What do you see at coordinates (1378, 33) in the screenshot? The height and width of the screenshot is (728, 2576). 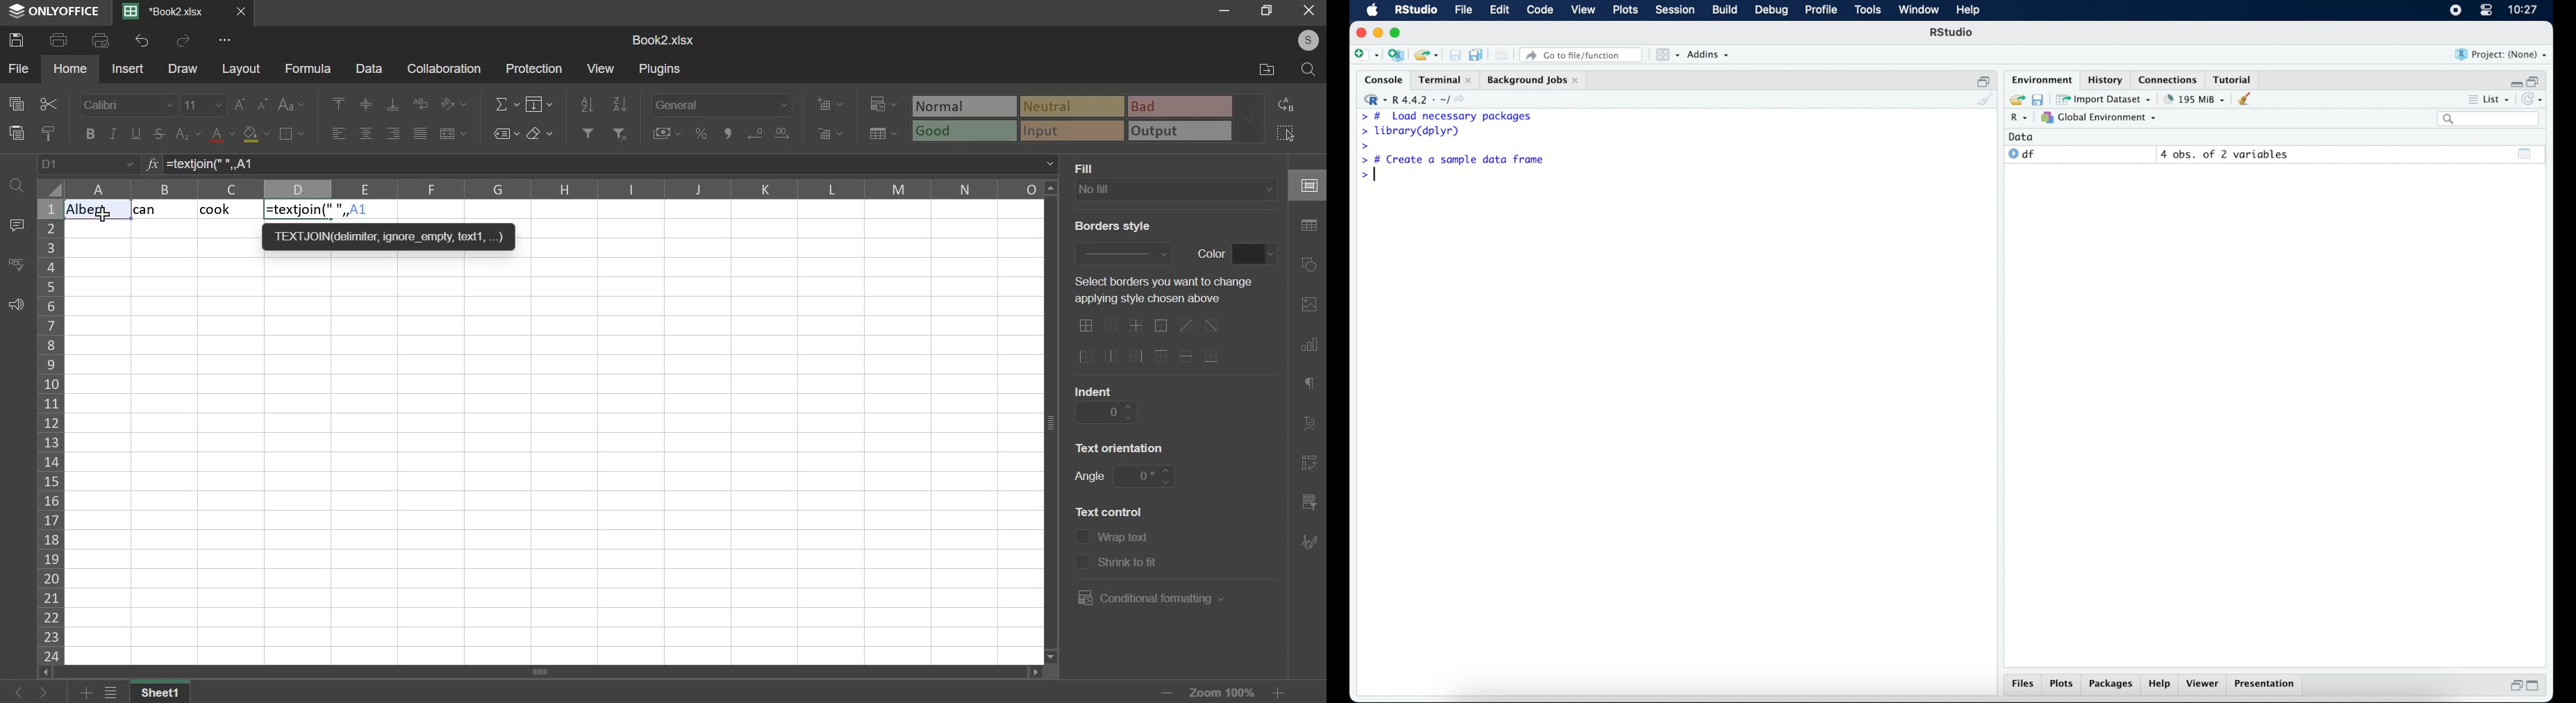 I see `minimize` at bounding box center [1378, 33].